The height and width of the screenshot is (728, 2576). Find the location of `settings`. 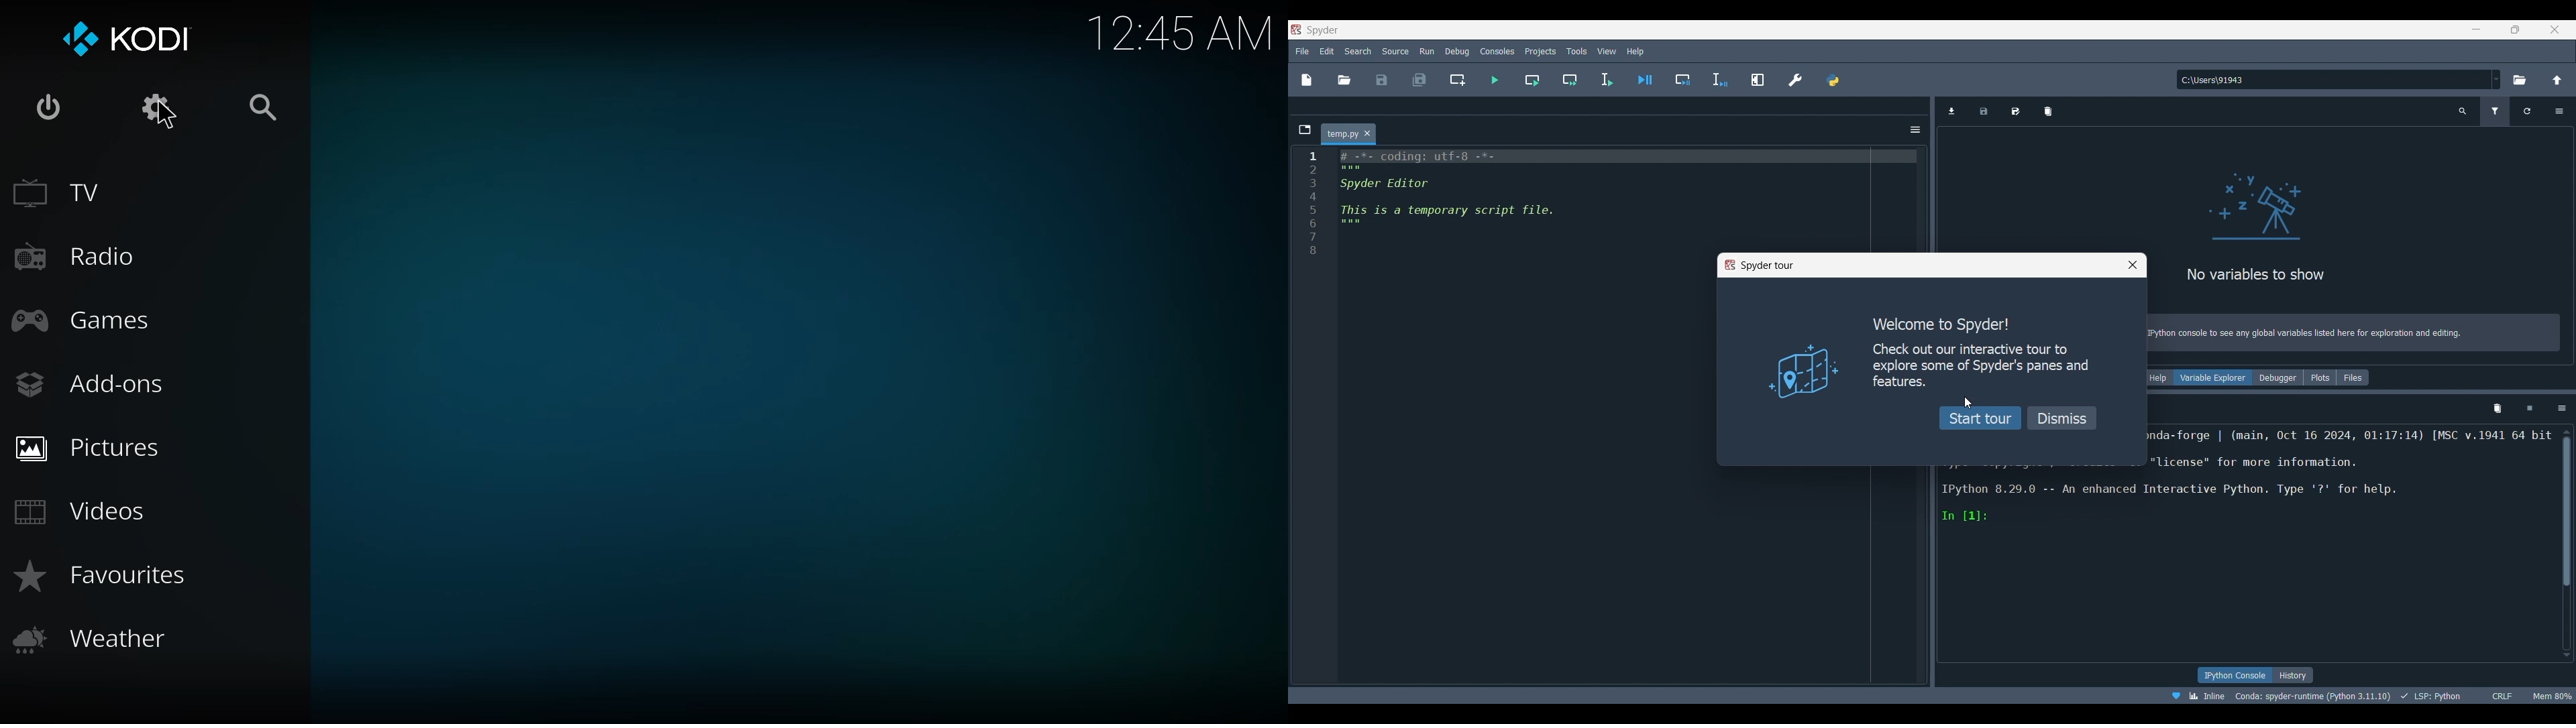

settings is located at coordinates (162, 108).